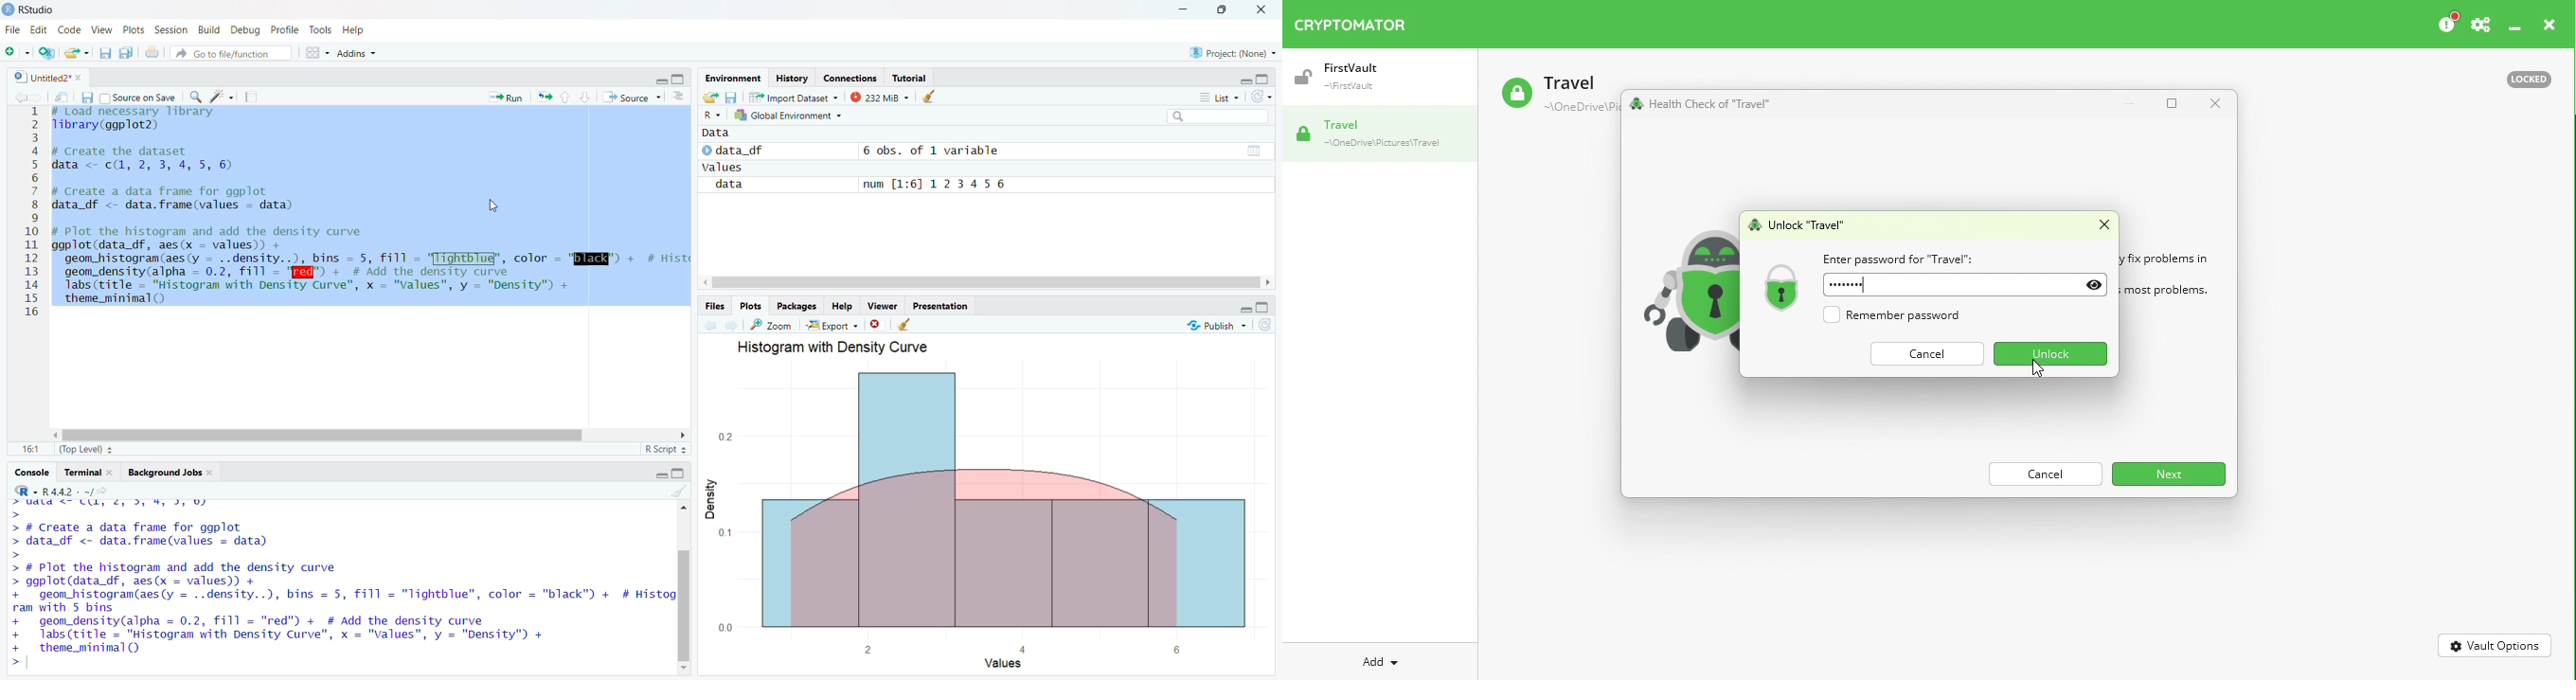  What do you see at coordinates (661, 81) in the screenshot?
I see `minimize` at bounding box center [661, 81].